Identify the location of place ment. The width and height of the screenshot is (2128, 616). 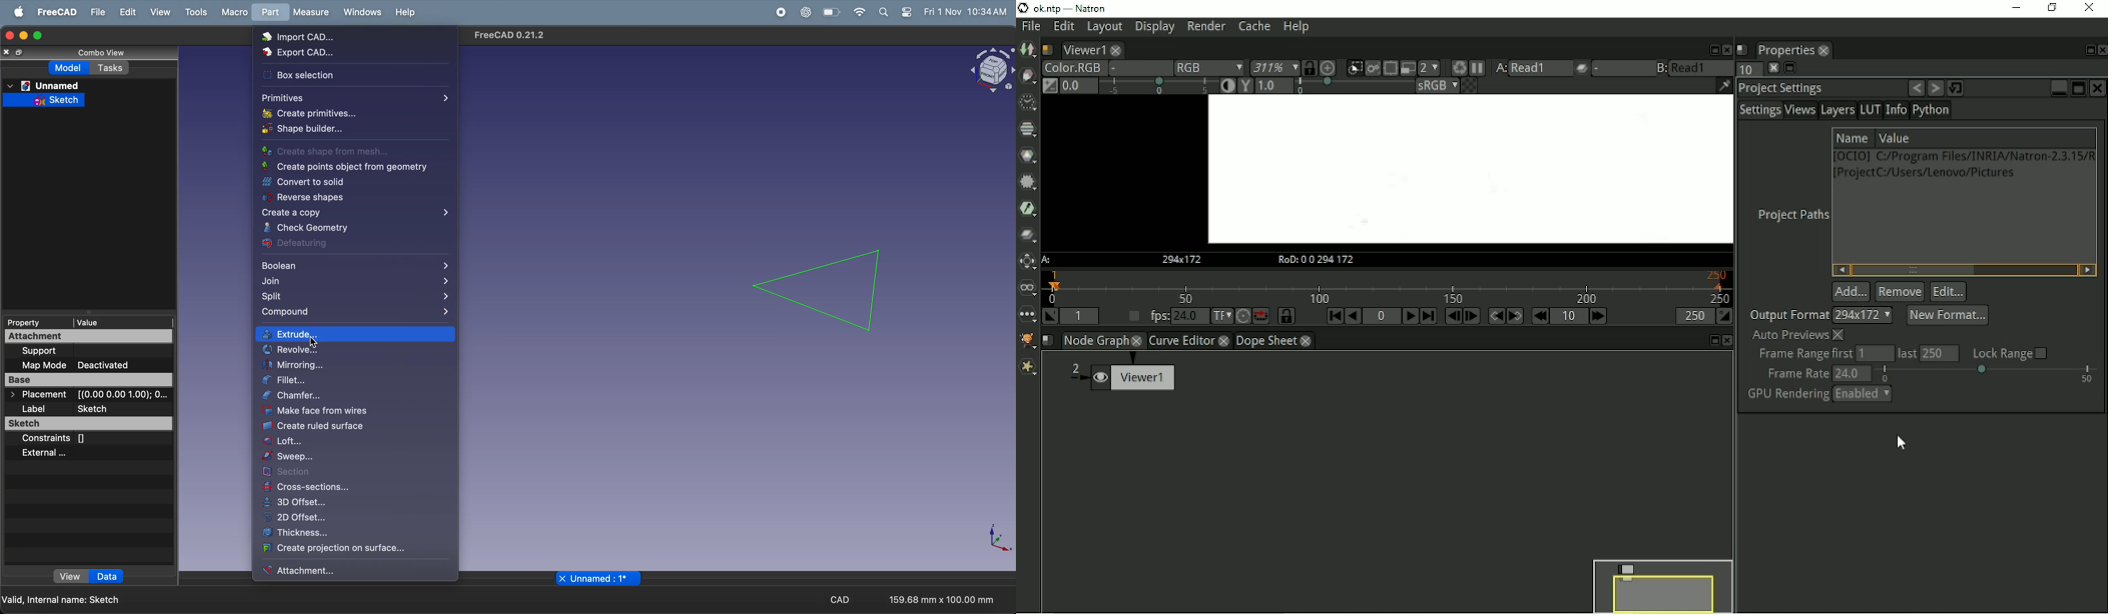
(90, 395).